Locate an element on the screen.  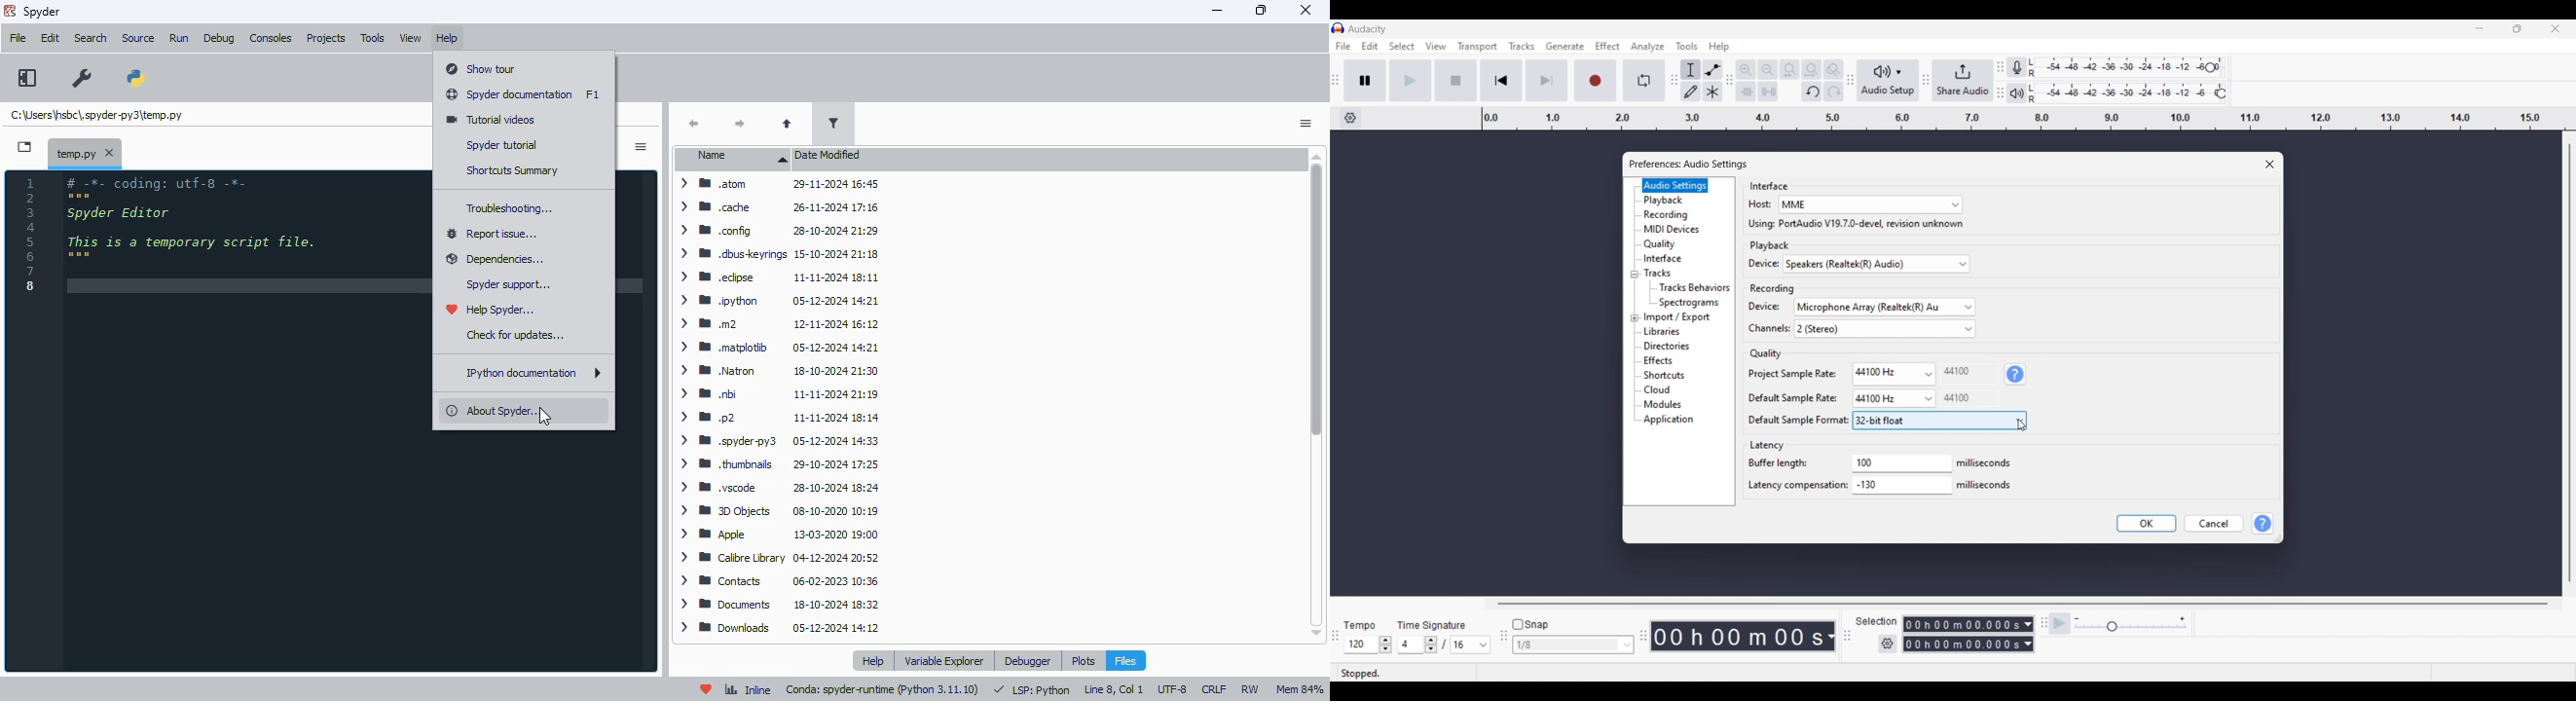
browse tabs is located at coordinates (25, 147).